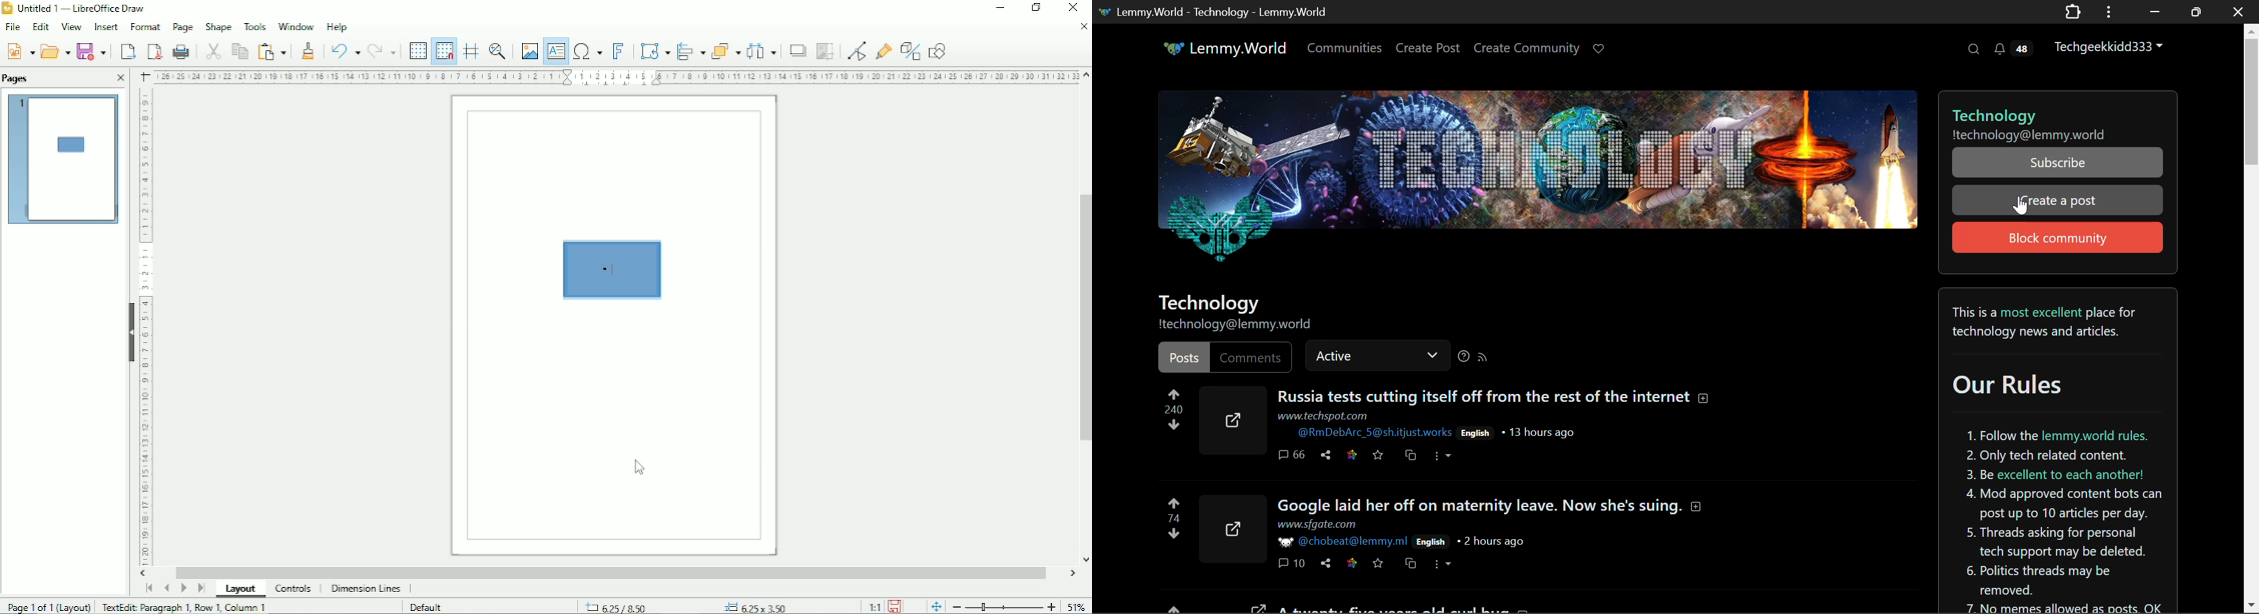 The image size is (2268, 616). I want to click on External Link Icon, so click(1233, 525).